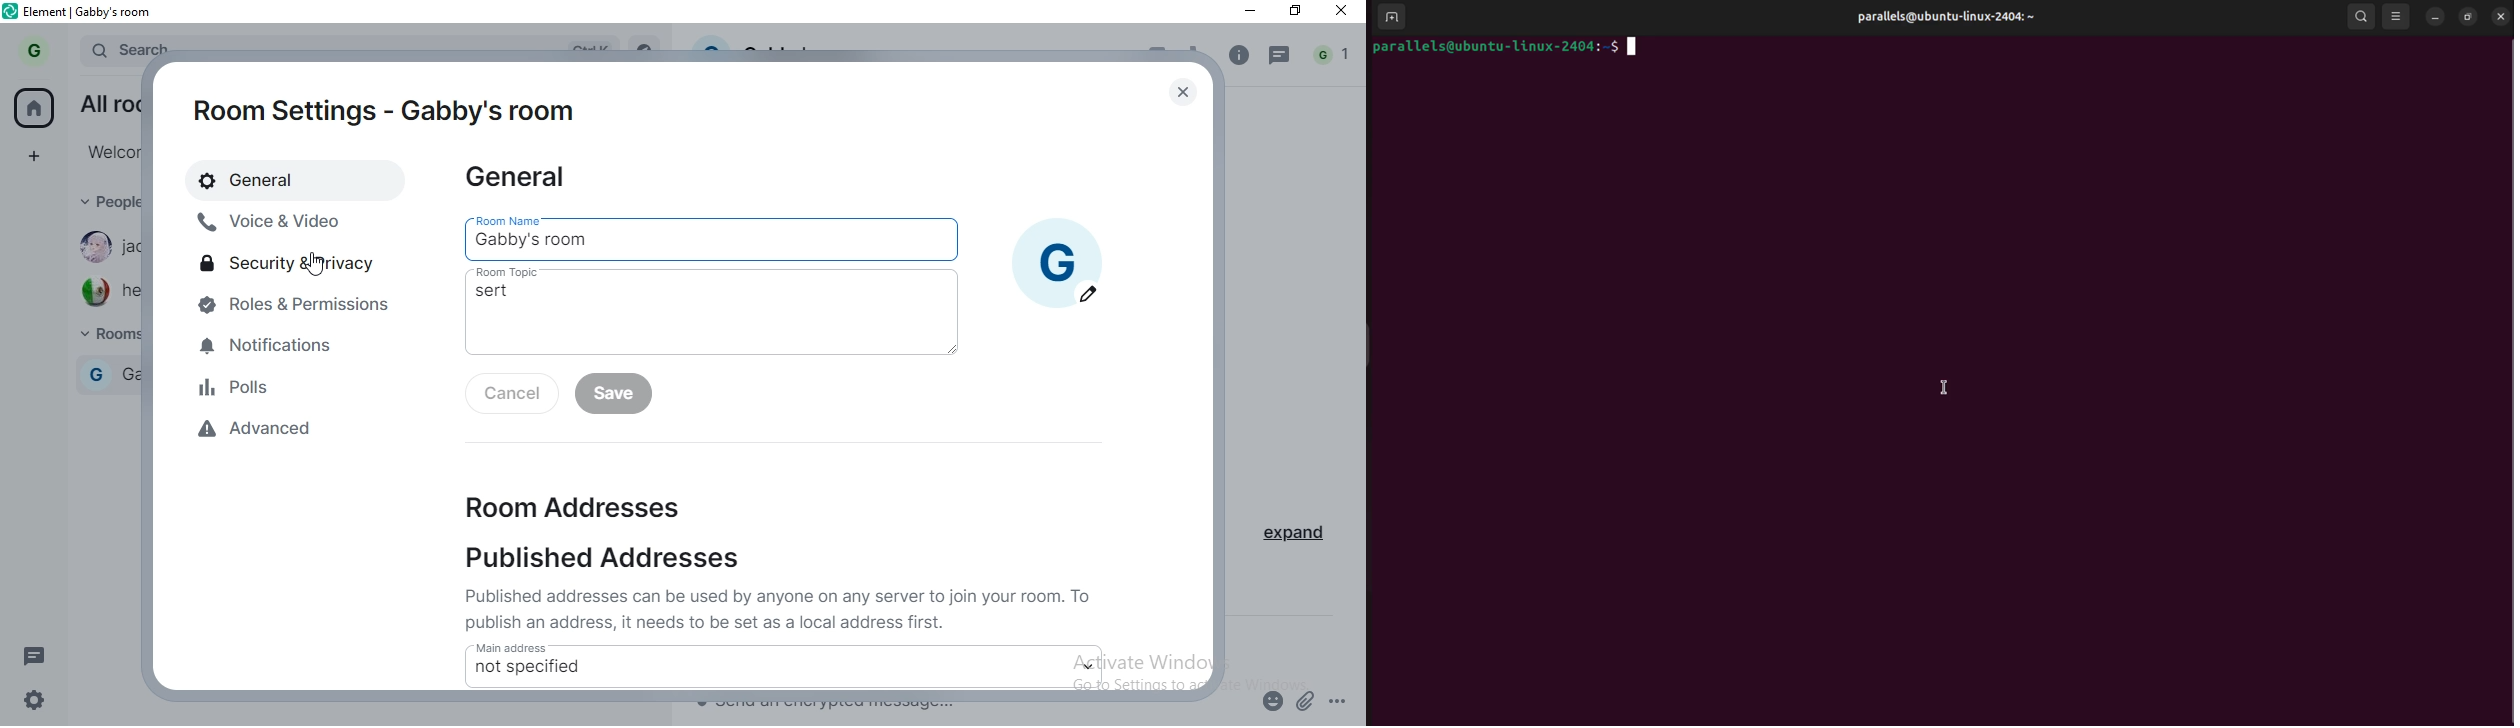 This screenshot has height=728, width=2520. I want to click on info, so click(1237, 56).